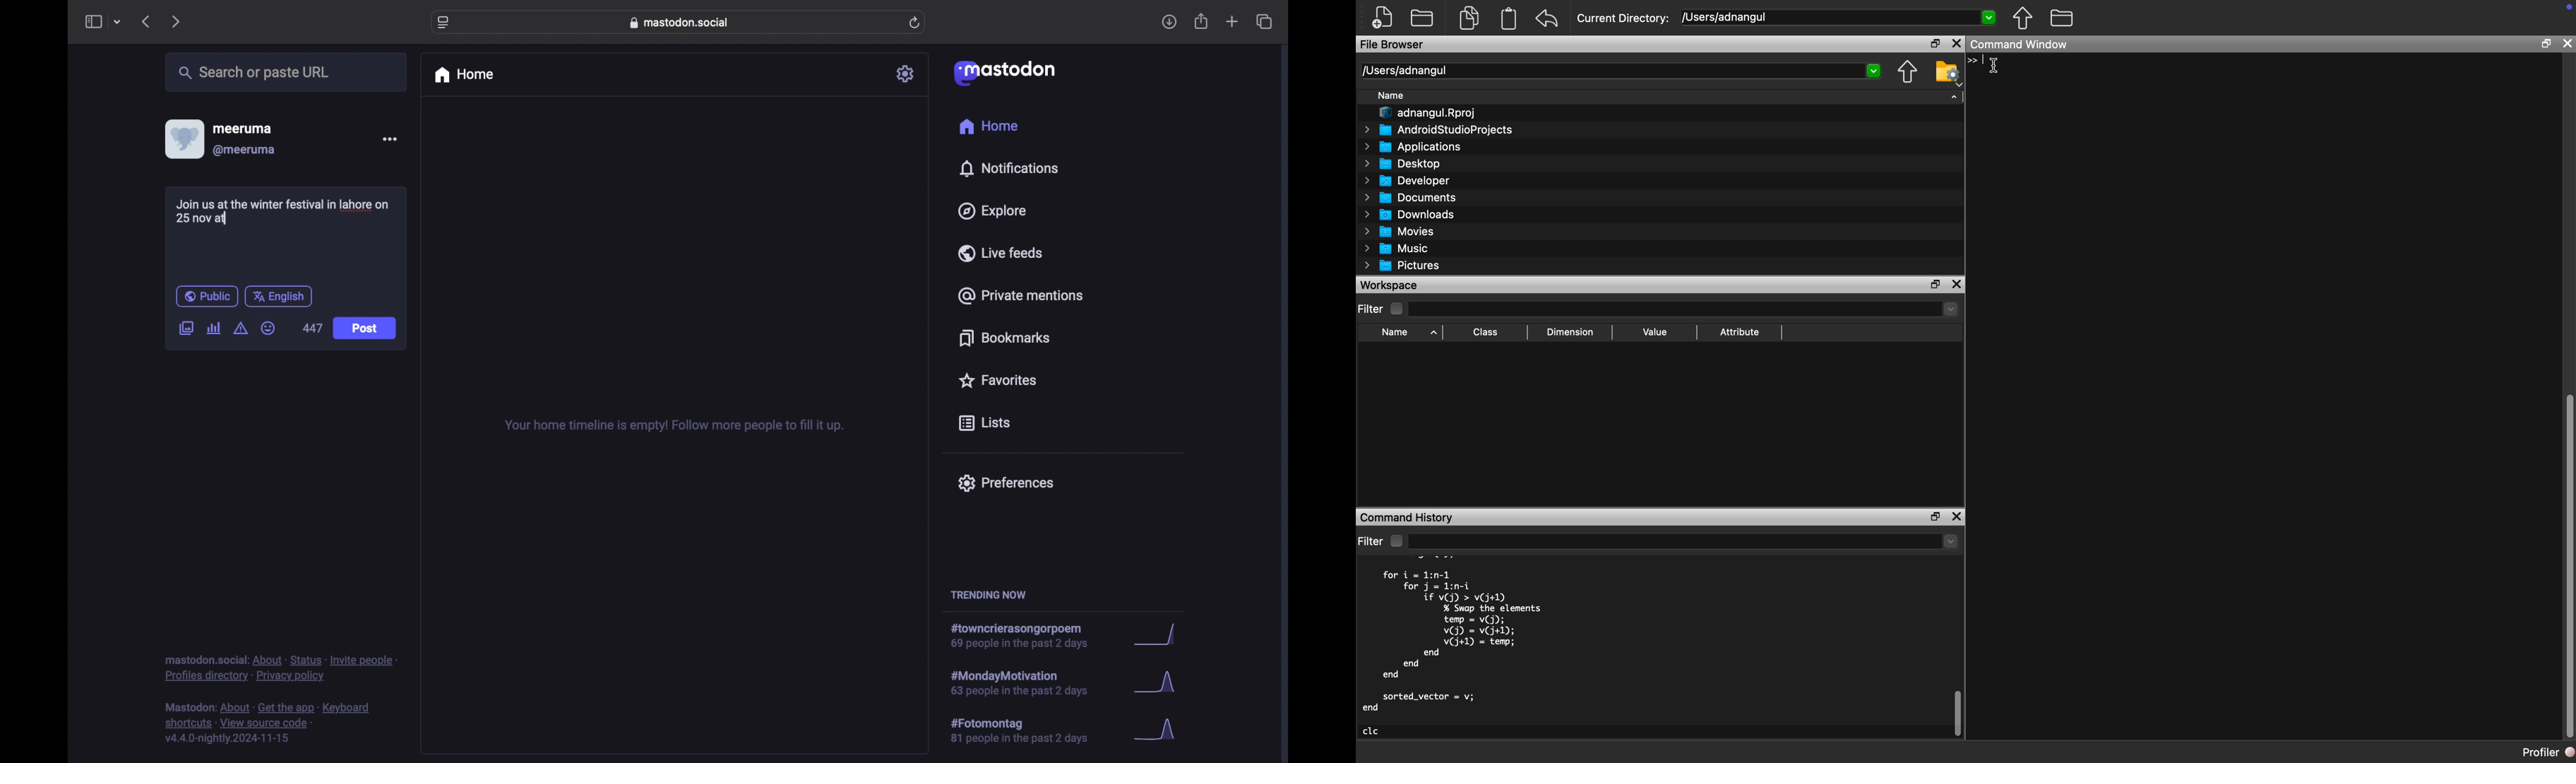 This screenshot has width=2576, height=784. I want to click on Current Directory:, so click(1624, 19).